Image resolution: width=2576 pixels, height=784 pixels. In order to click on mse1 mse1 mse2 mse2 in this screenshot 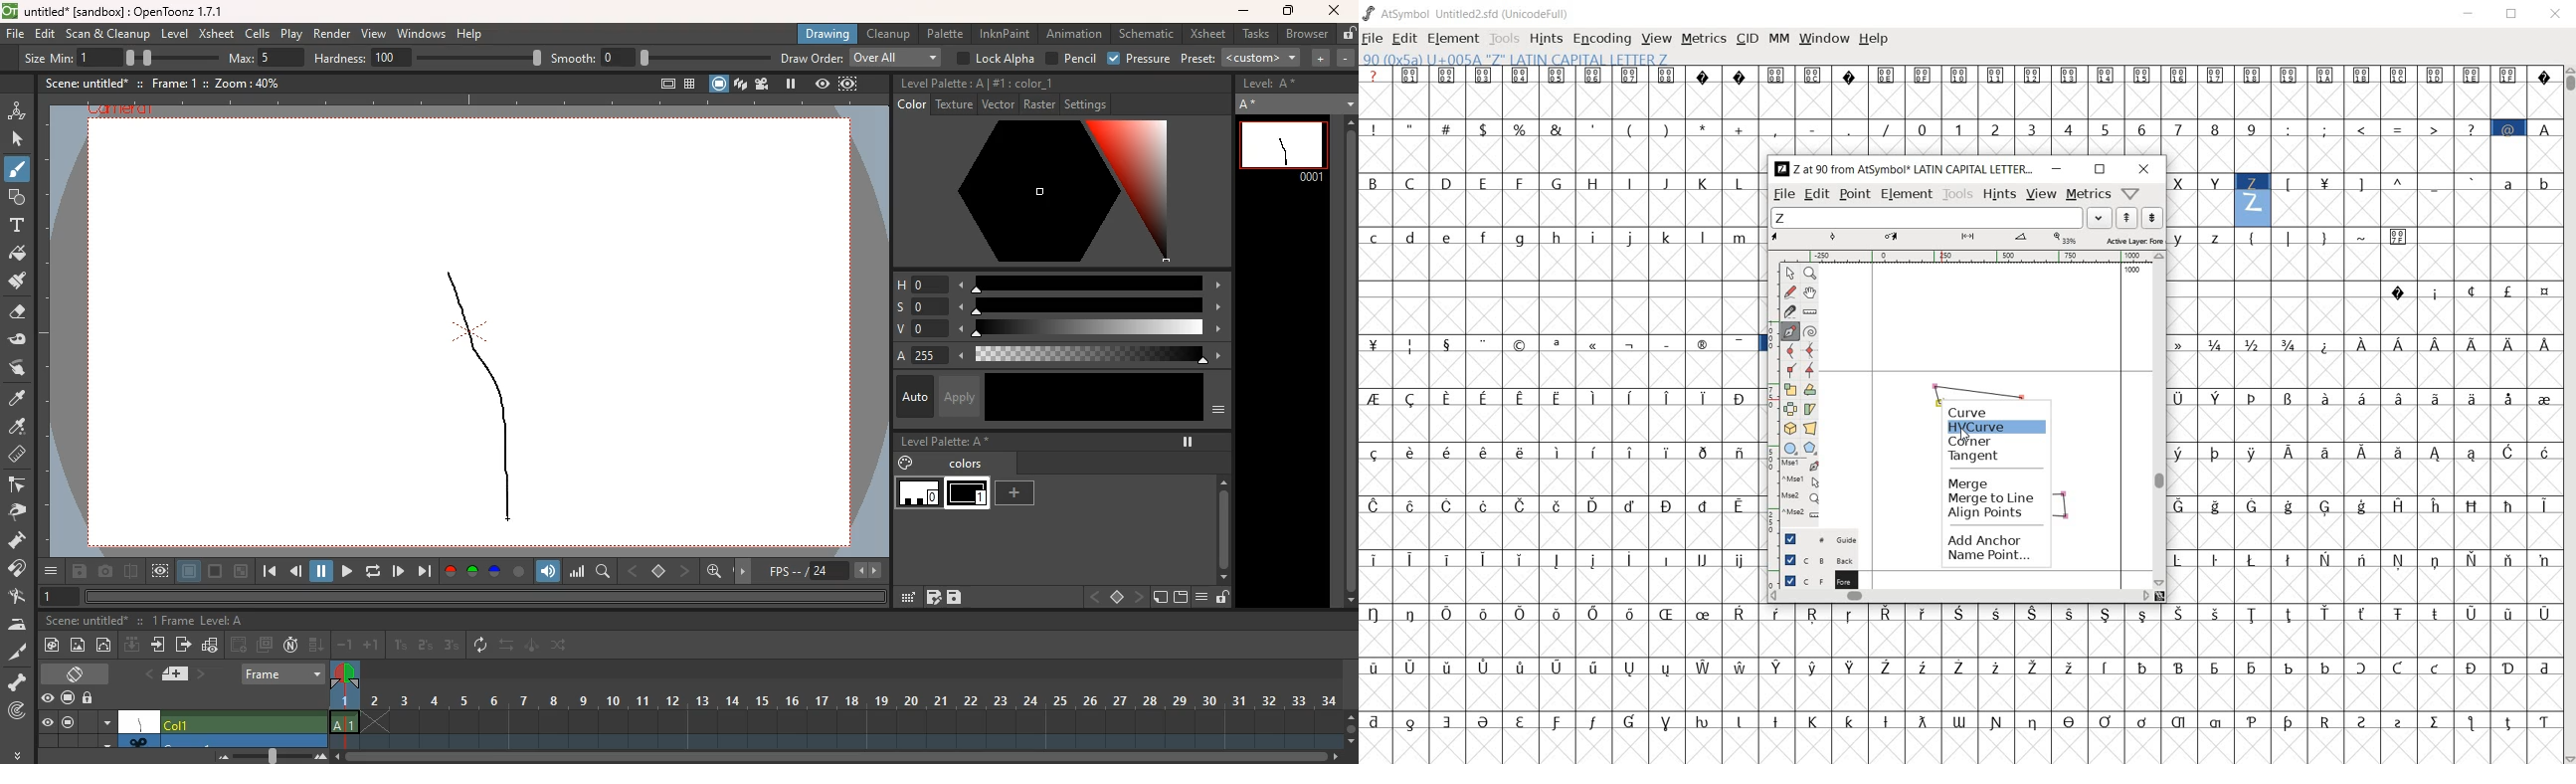, I will do `click(1793, 493)`.